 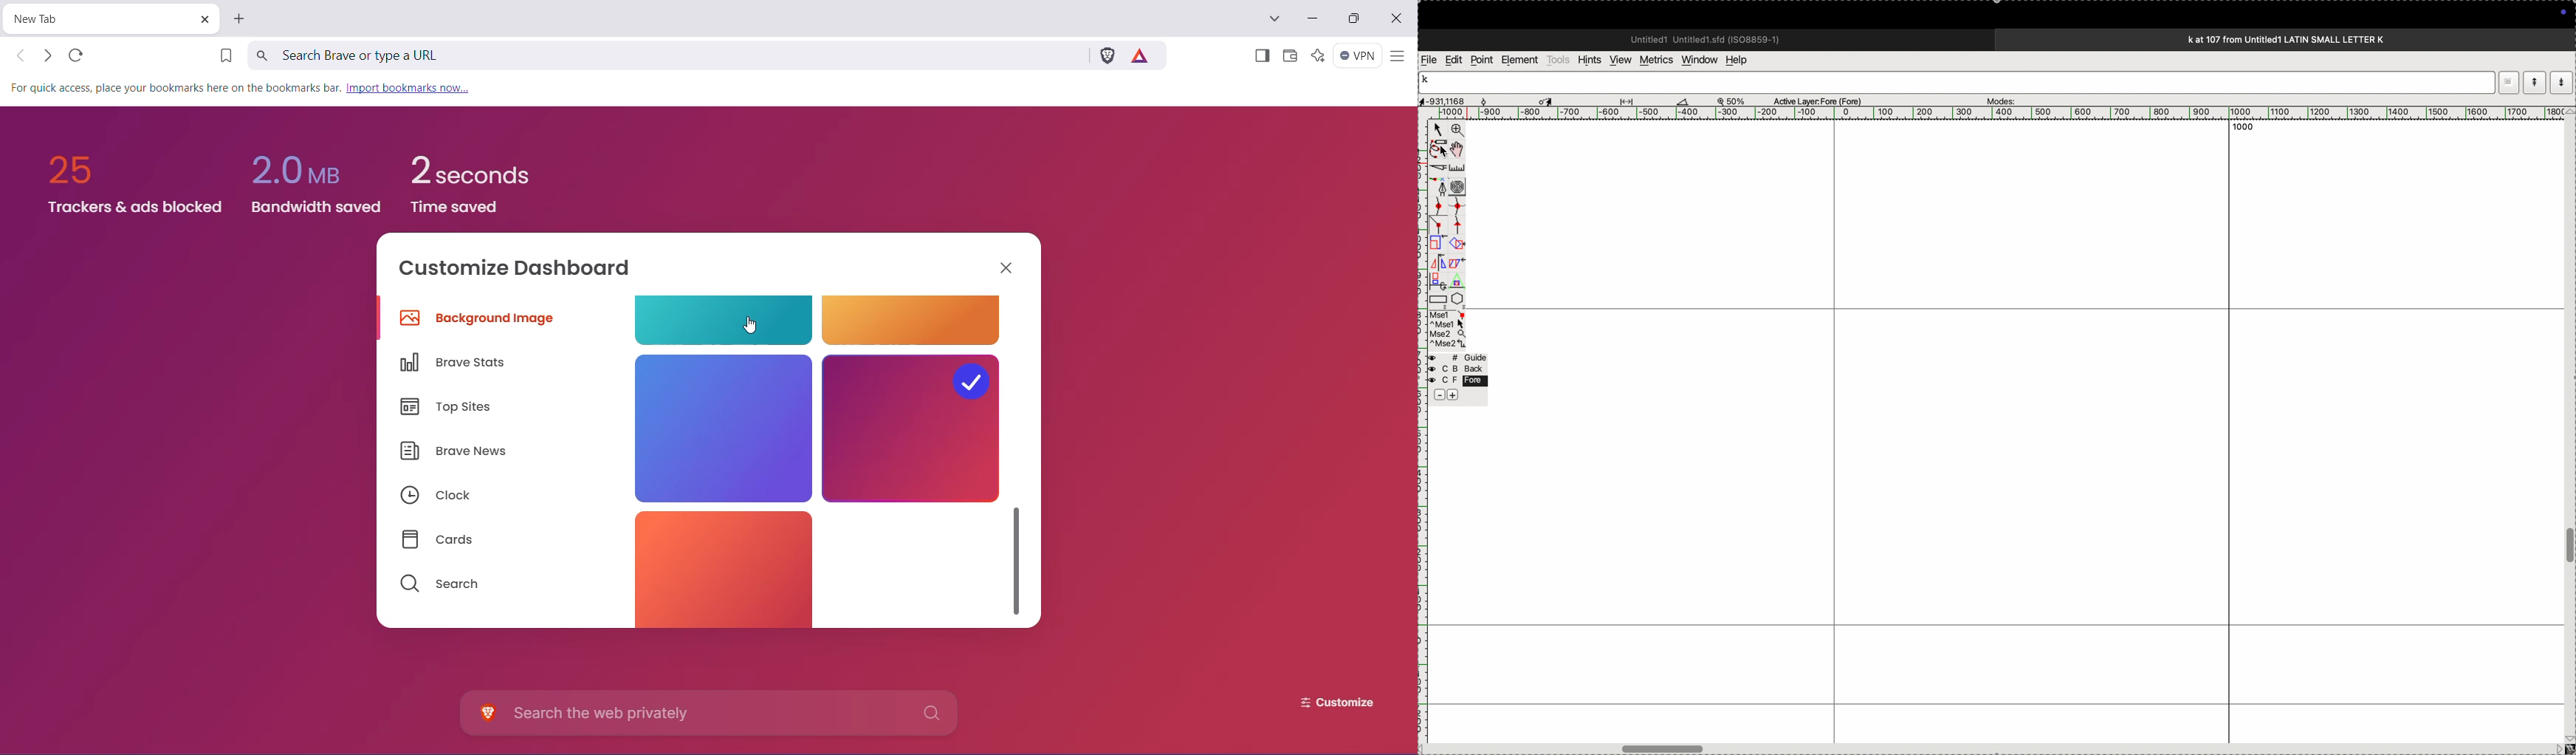 I want to click on restore down, so click(x=2510, y=83).